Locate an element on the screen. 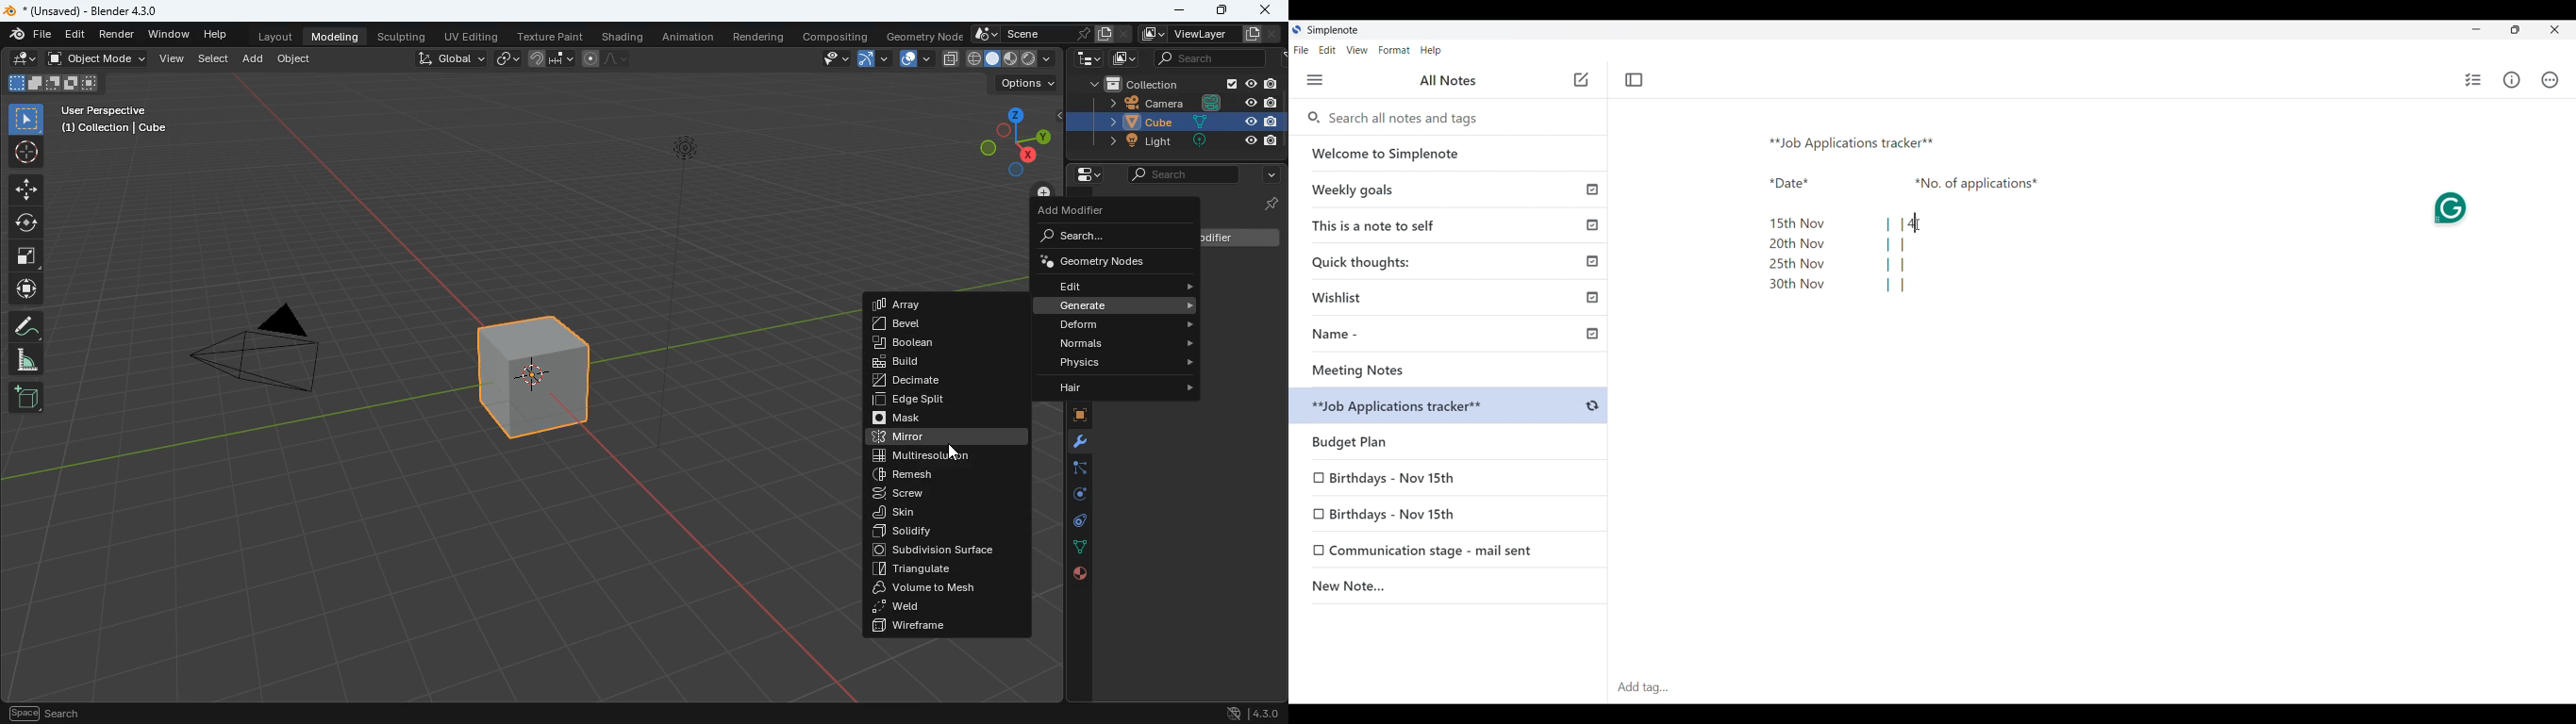 This screenshot has height=728, width=2576. mirror is located at coordinates (946, 438).